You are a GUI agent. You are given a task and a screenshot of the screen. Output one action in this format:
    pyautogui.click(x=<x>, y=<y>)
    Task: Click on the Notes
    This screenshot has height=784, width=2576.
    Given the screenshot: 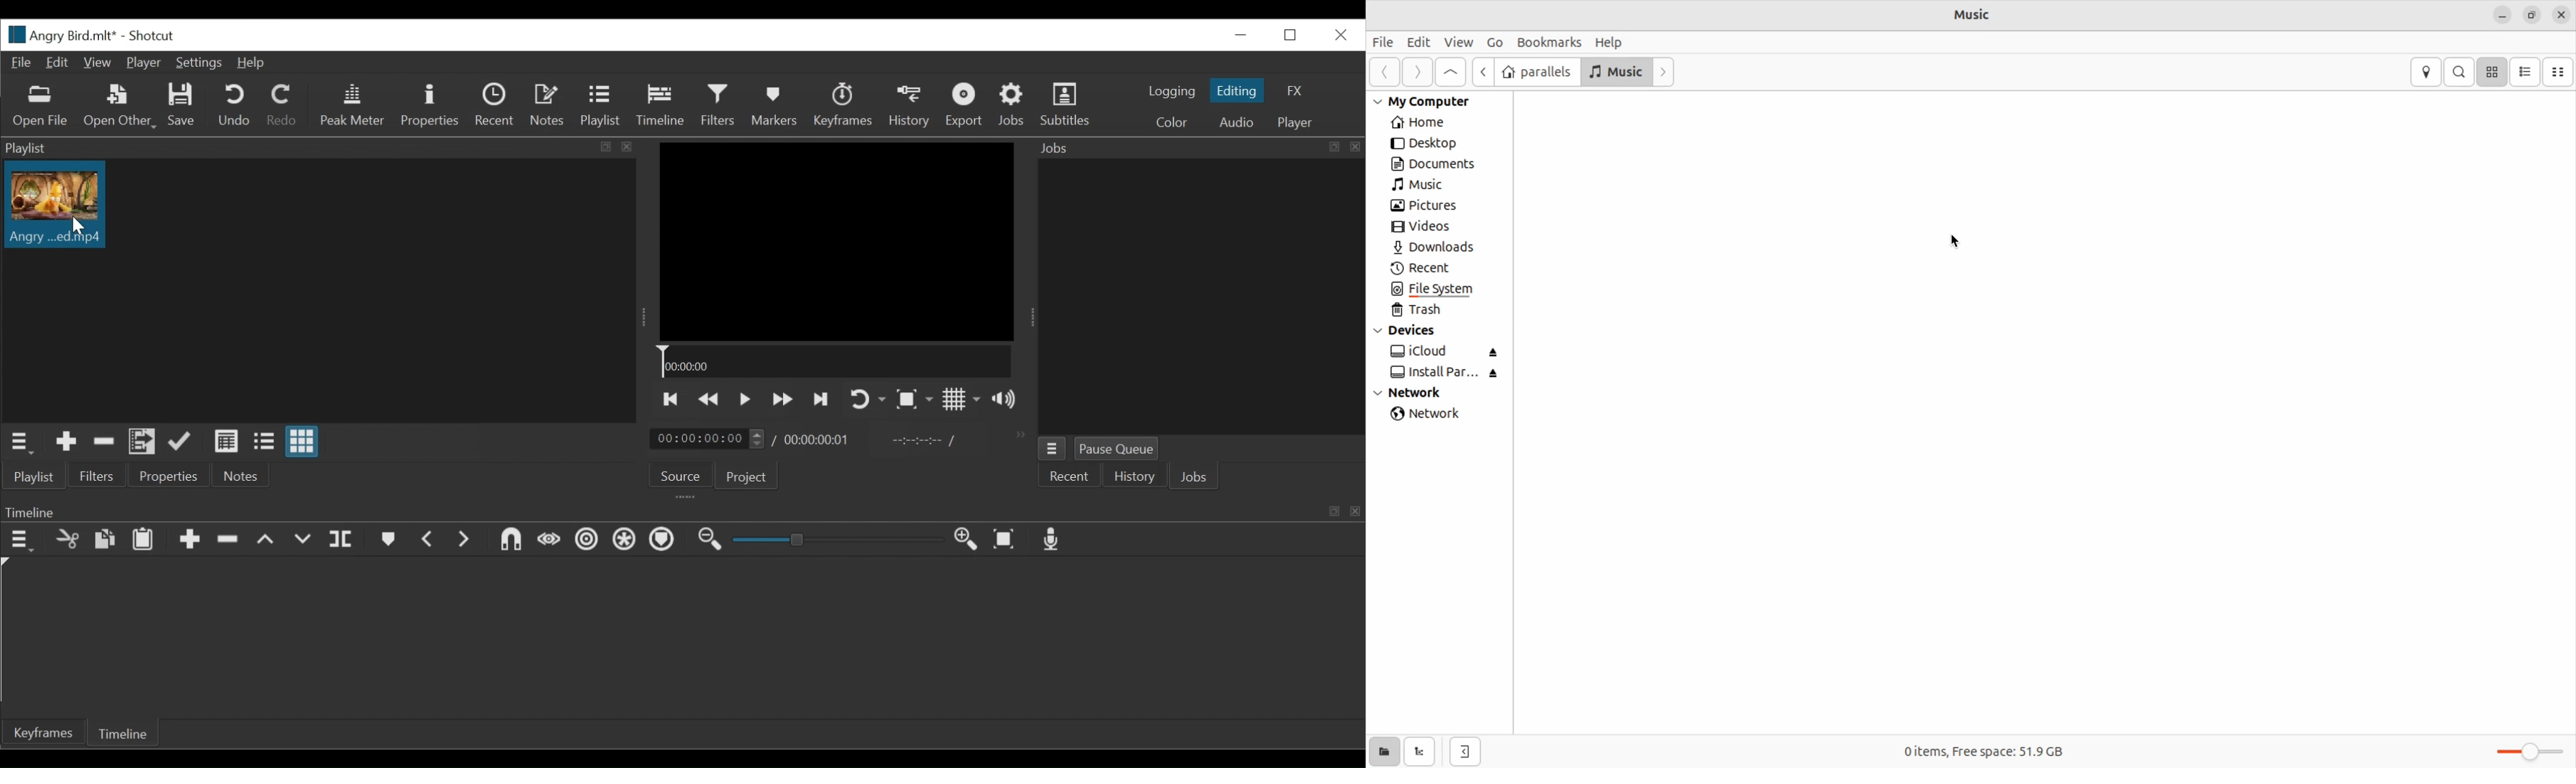 What is the action you would take?
    pyautogui.click(x=548, y=103)
    